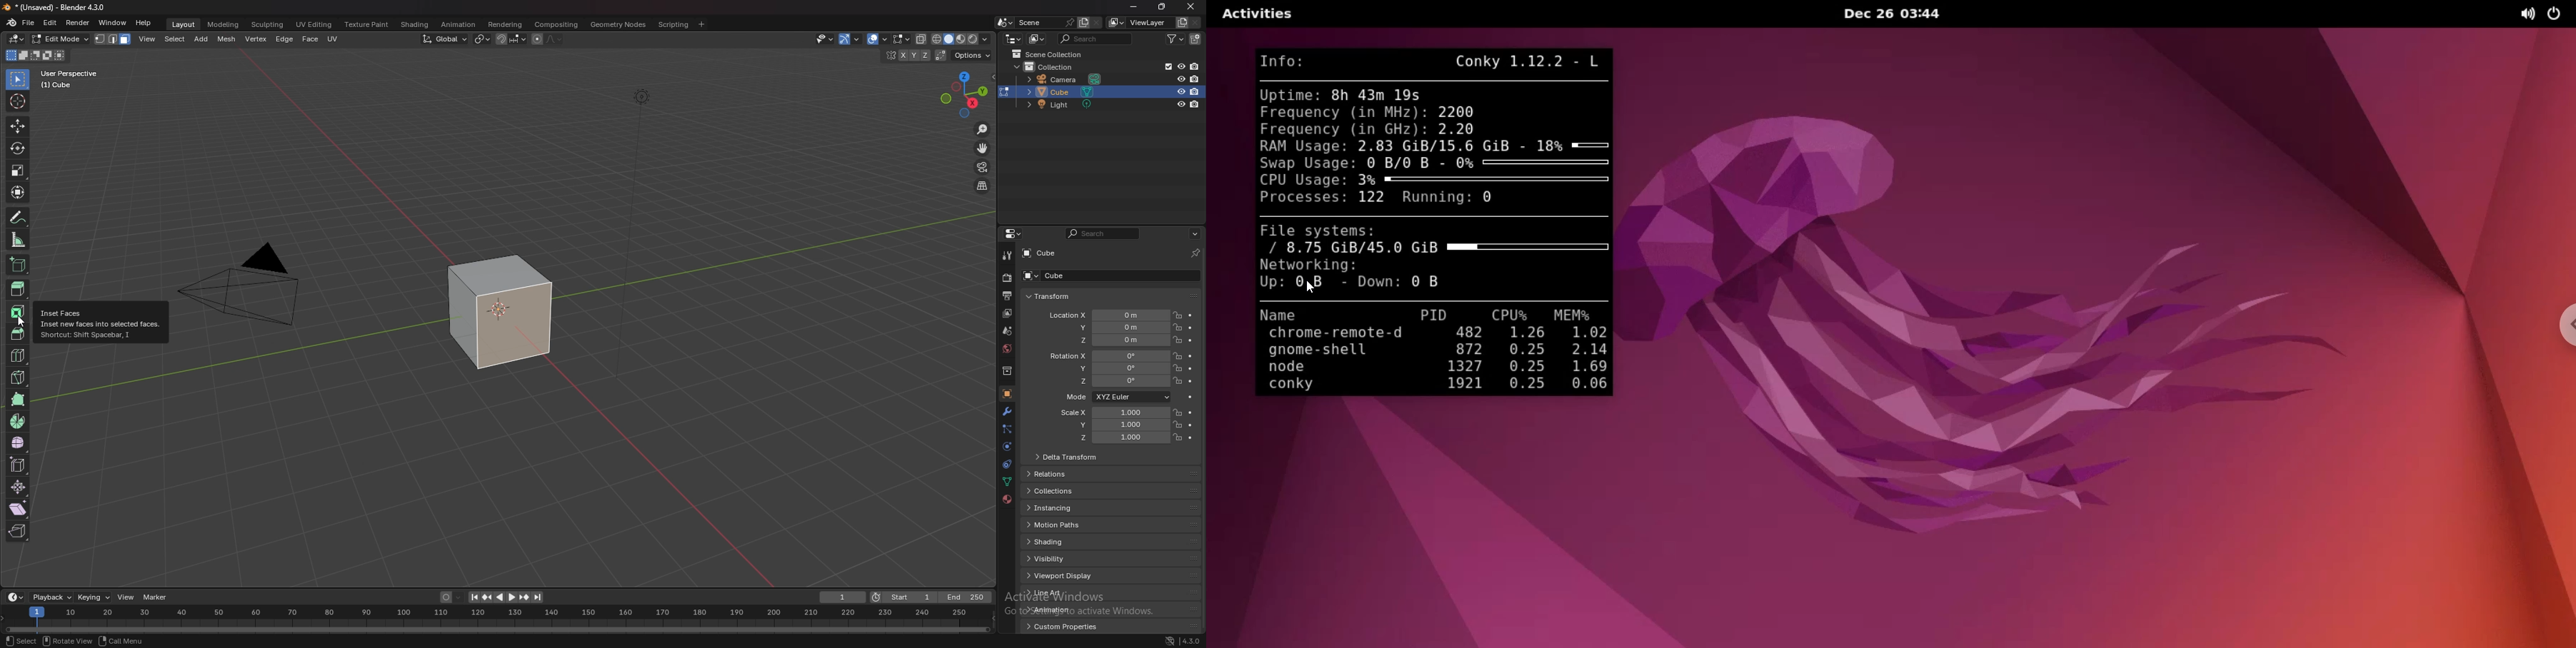 Image resolution: width=2576 pixels, height=672 pixels. I want to click on add, so click(202, 39).